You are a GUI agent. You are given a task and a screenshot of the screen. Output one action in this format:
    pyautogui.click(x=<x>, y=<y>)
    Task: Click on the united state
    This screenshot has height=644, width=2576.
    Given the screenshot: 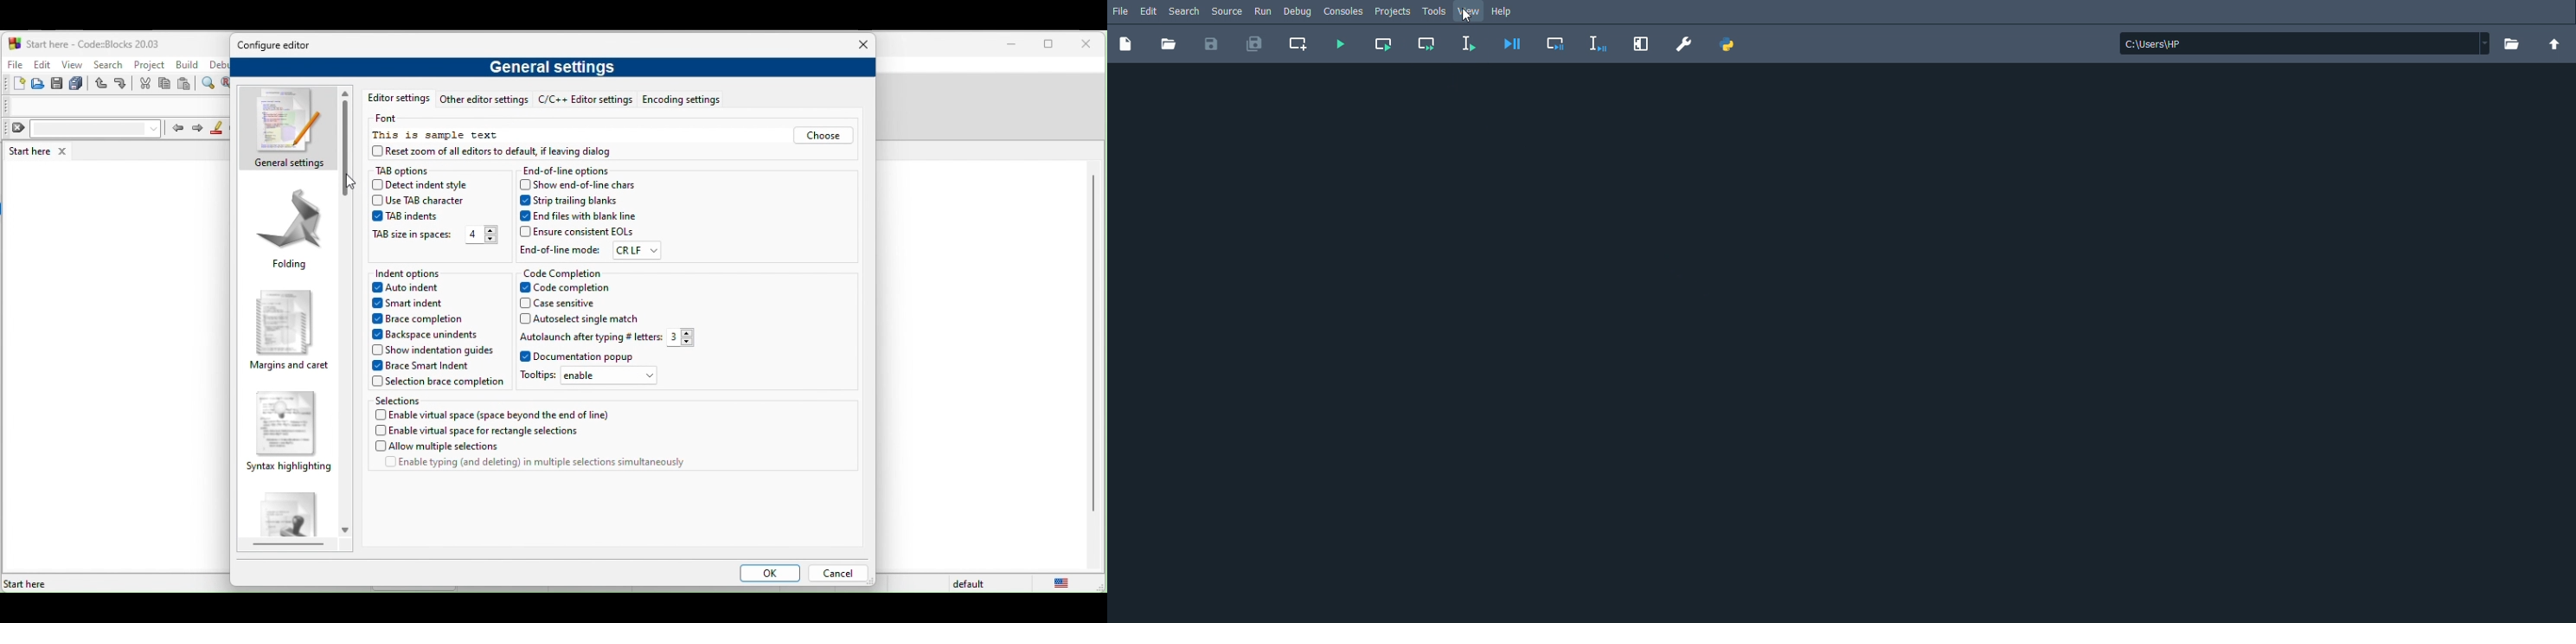 What is the action you would take?
    pyautogui.click(x=1066, y=583)
    